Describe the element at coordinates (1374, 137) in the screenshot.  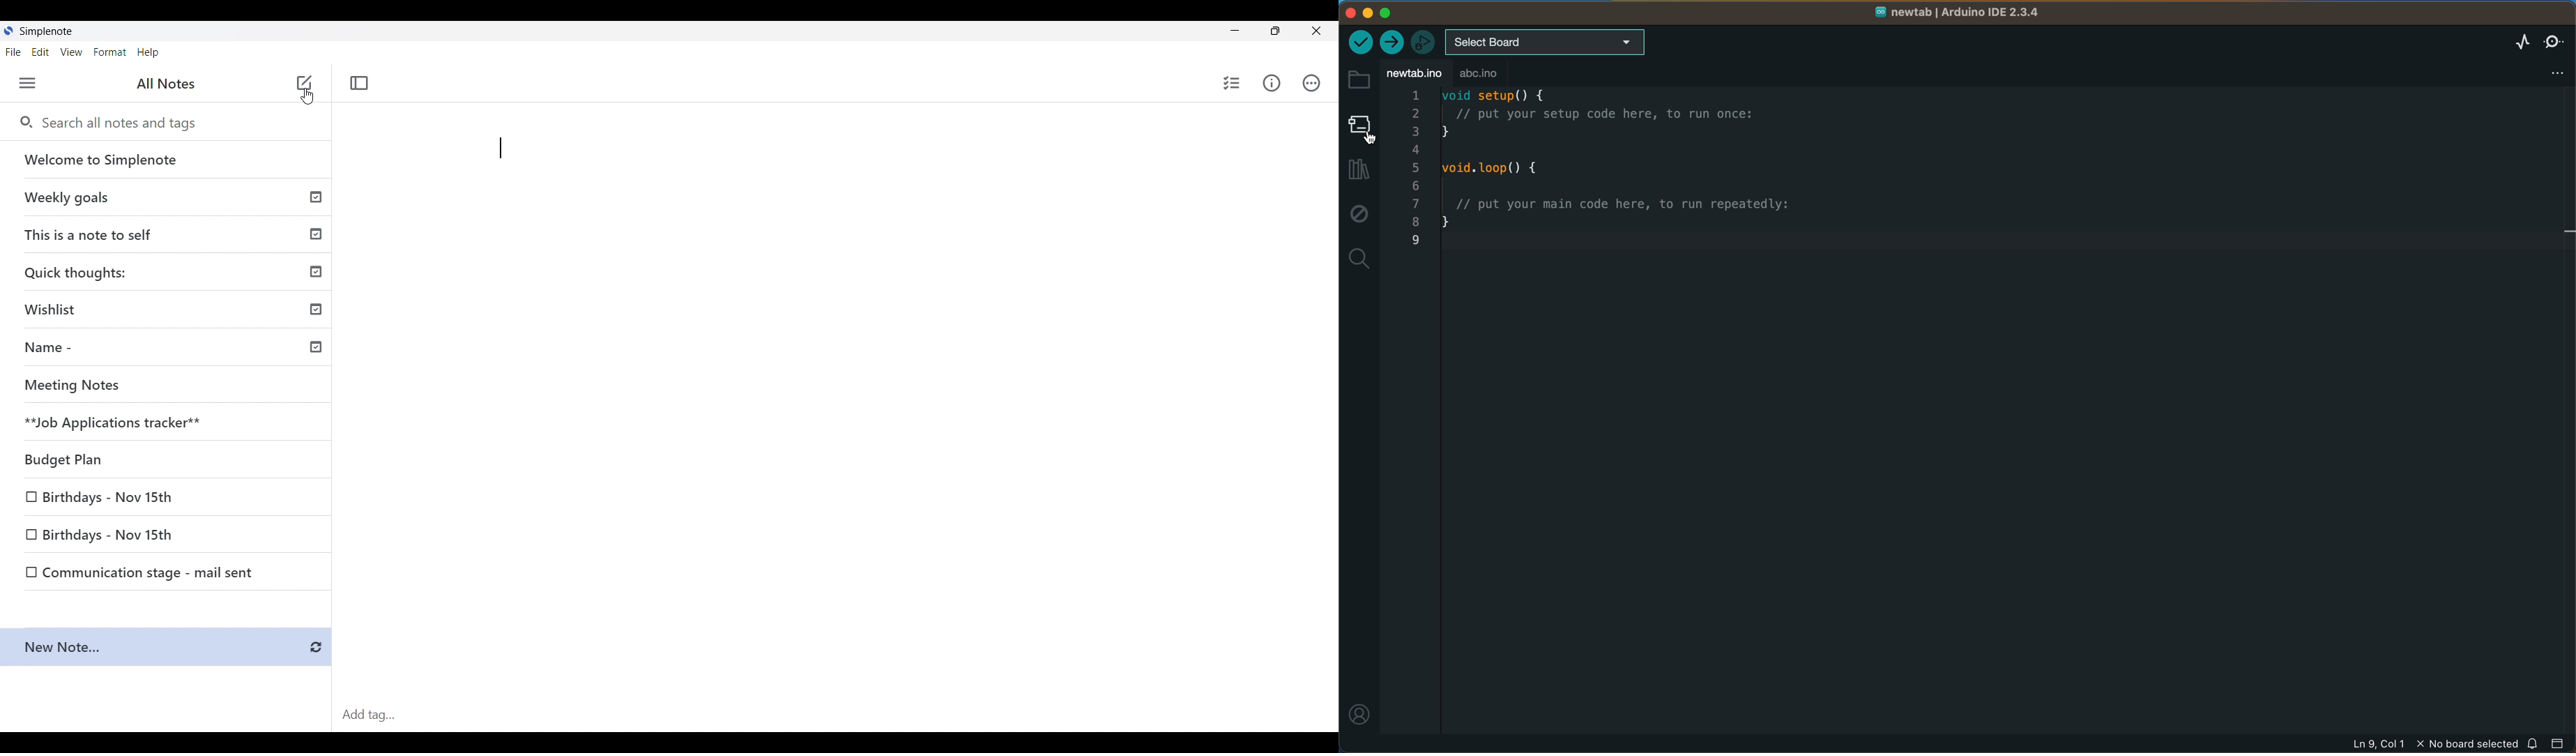
I see `cursor` at that location.